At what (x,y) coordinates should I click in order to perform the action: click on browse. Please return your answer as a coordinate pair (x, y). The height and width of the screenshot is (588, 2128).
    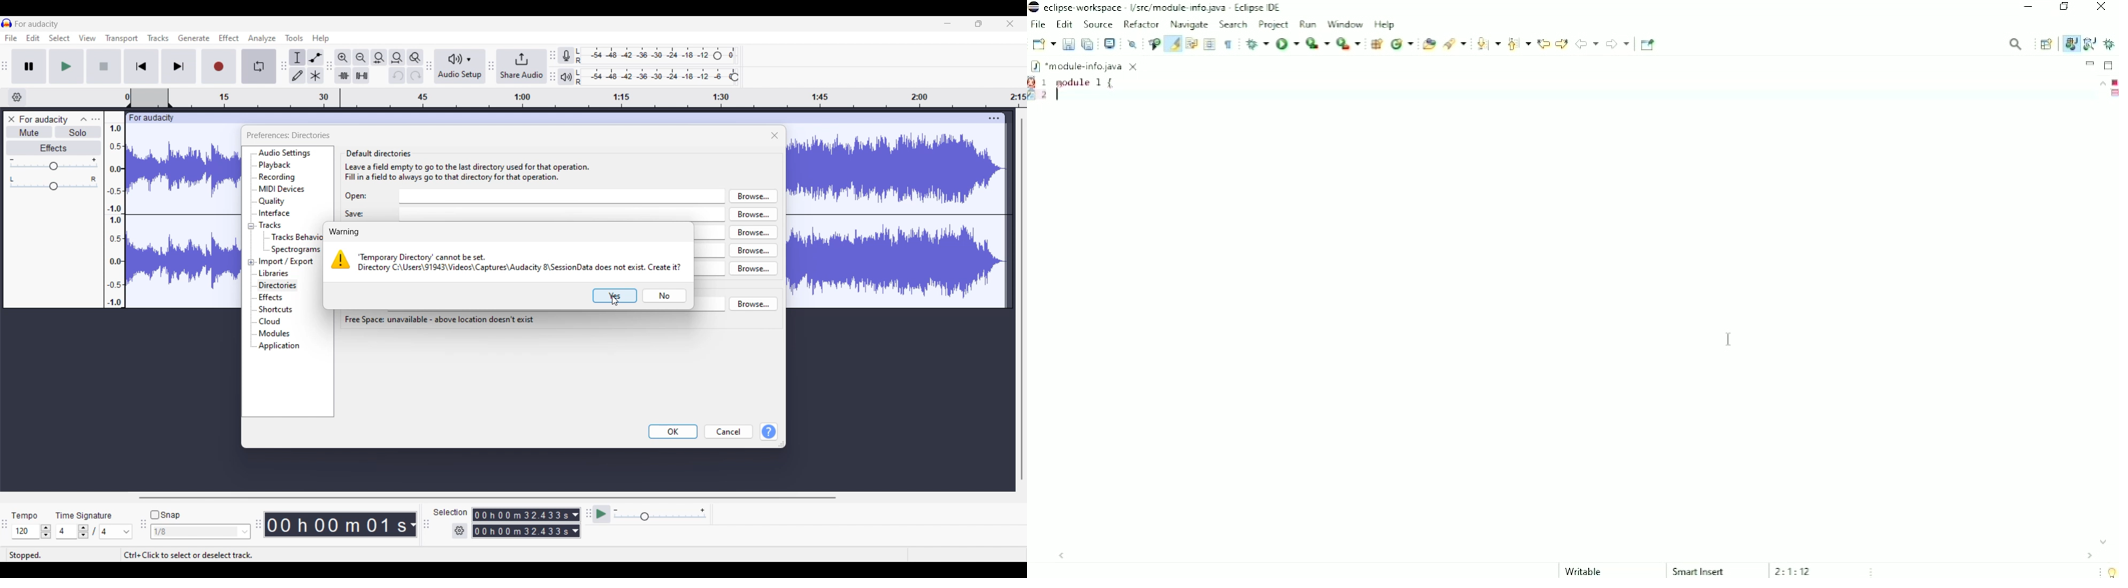
    Looking at the image, I should click on (754, 196).